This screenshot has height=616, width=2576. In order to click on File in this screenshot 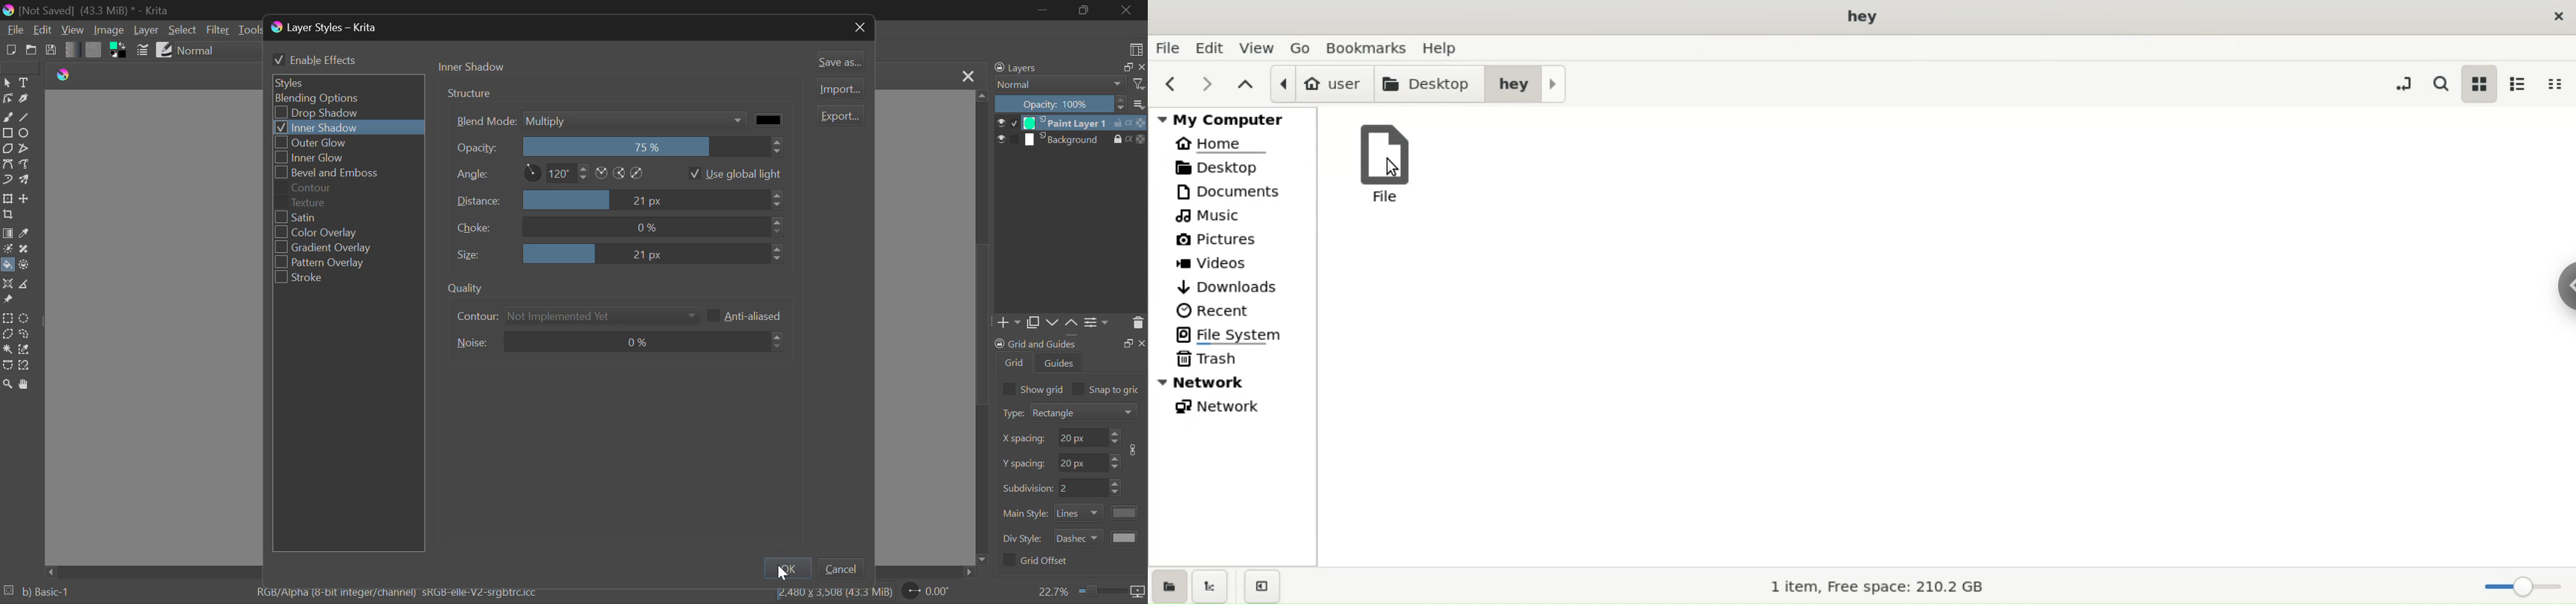, I will do `click(14, 32)`.